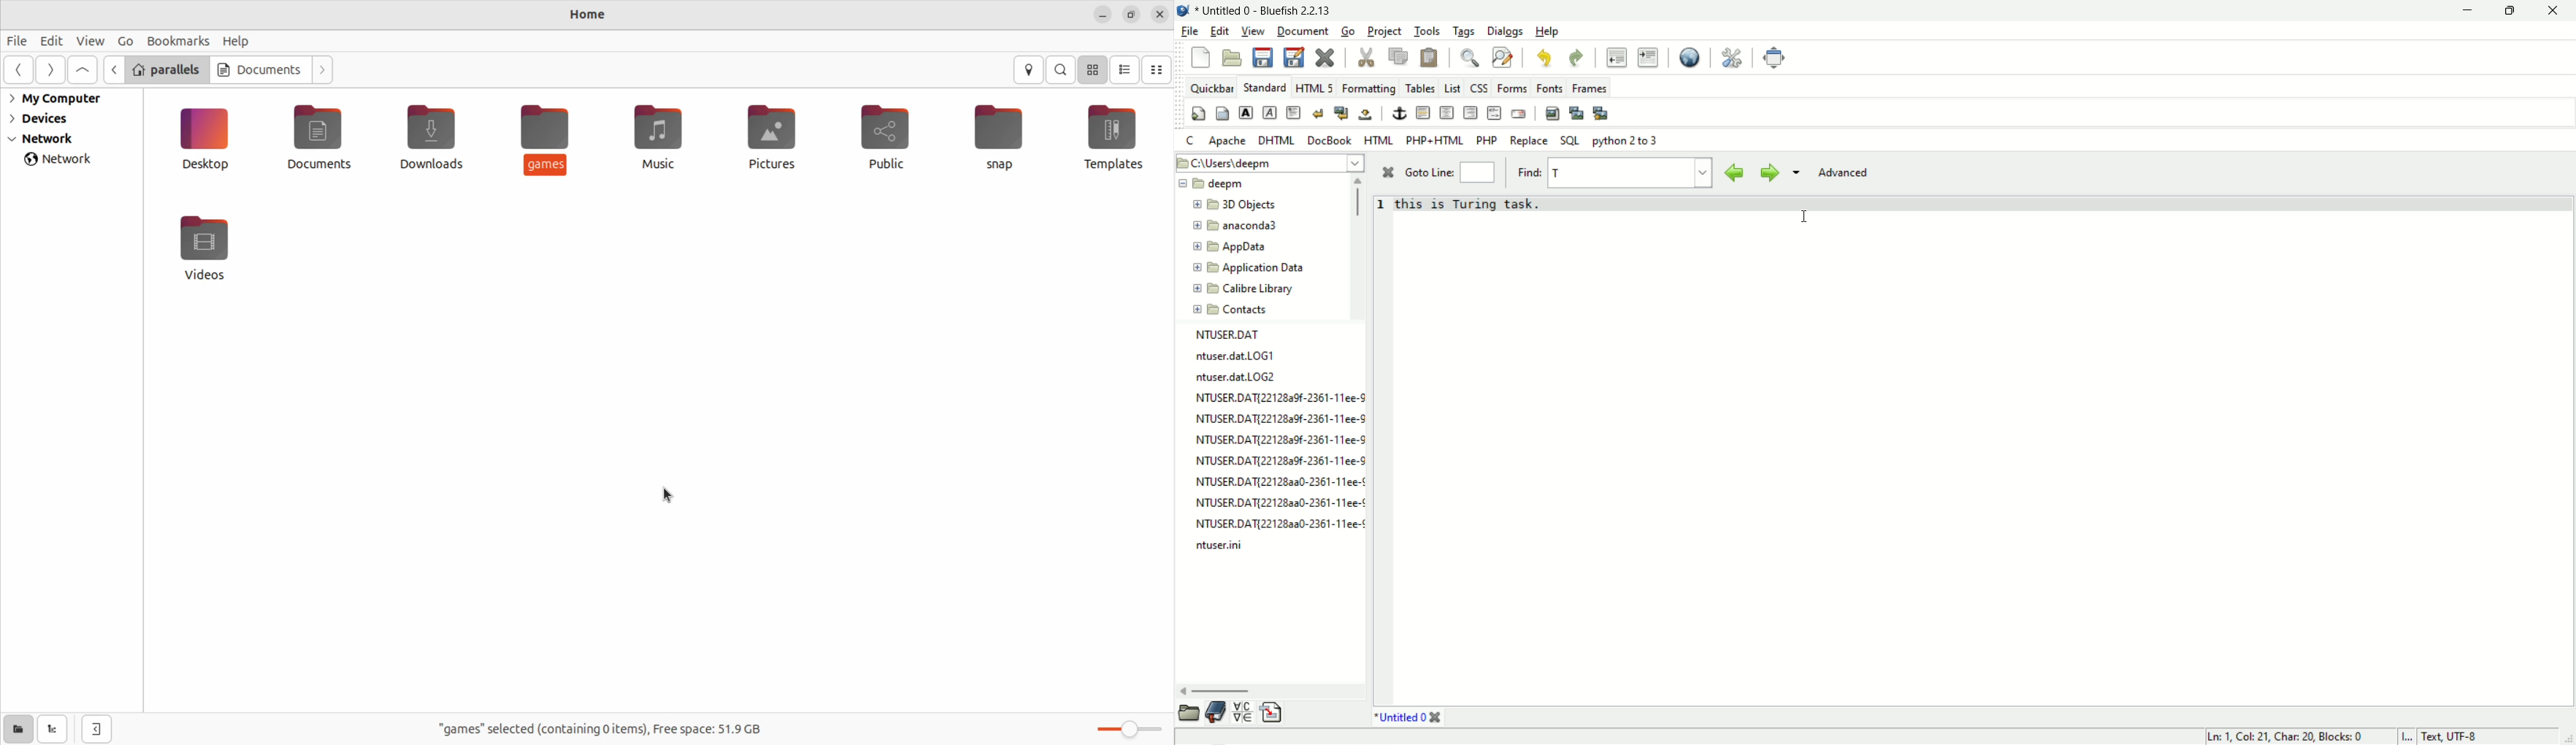  I want to click on quickbar, so click(1212, 88).